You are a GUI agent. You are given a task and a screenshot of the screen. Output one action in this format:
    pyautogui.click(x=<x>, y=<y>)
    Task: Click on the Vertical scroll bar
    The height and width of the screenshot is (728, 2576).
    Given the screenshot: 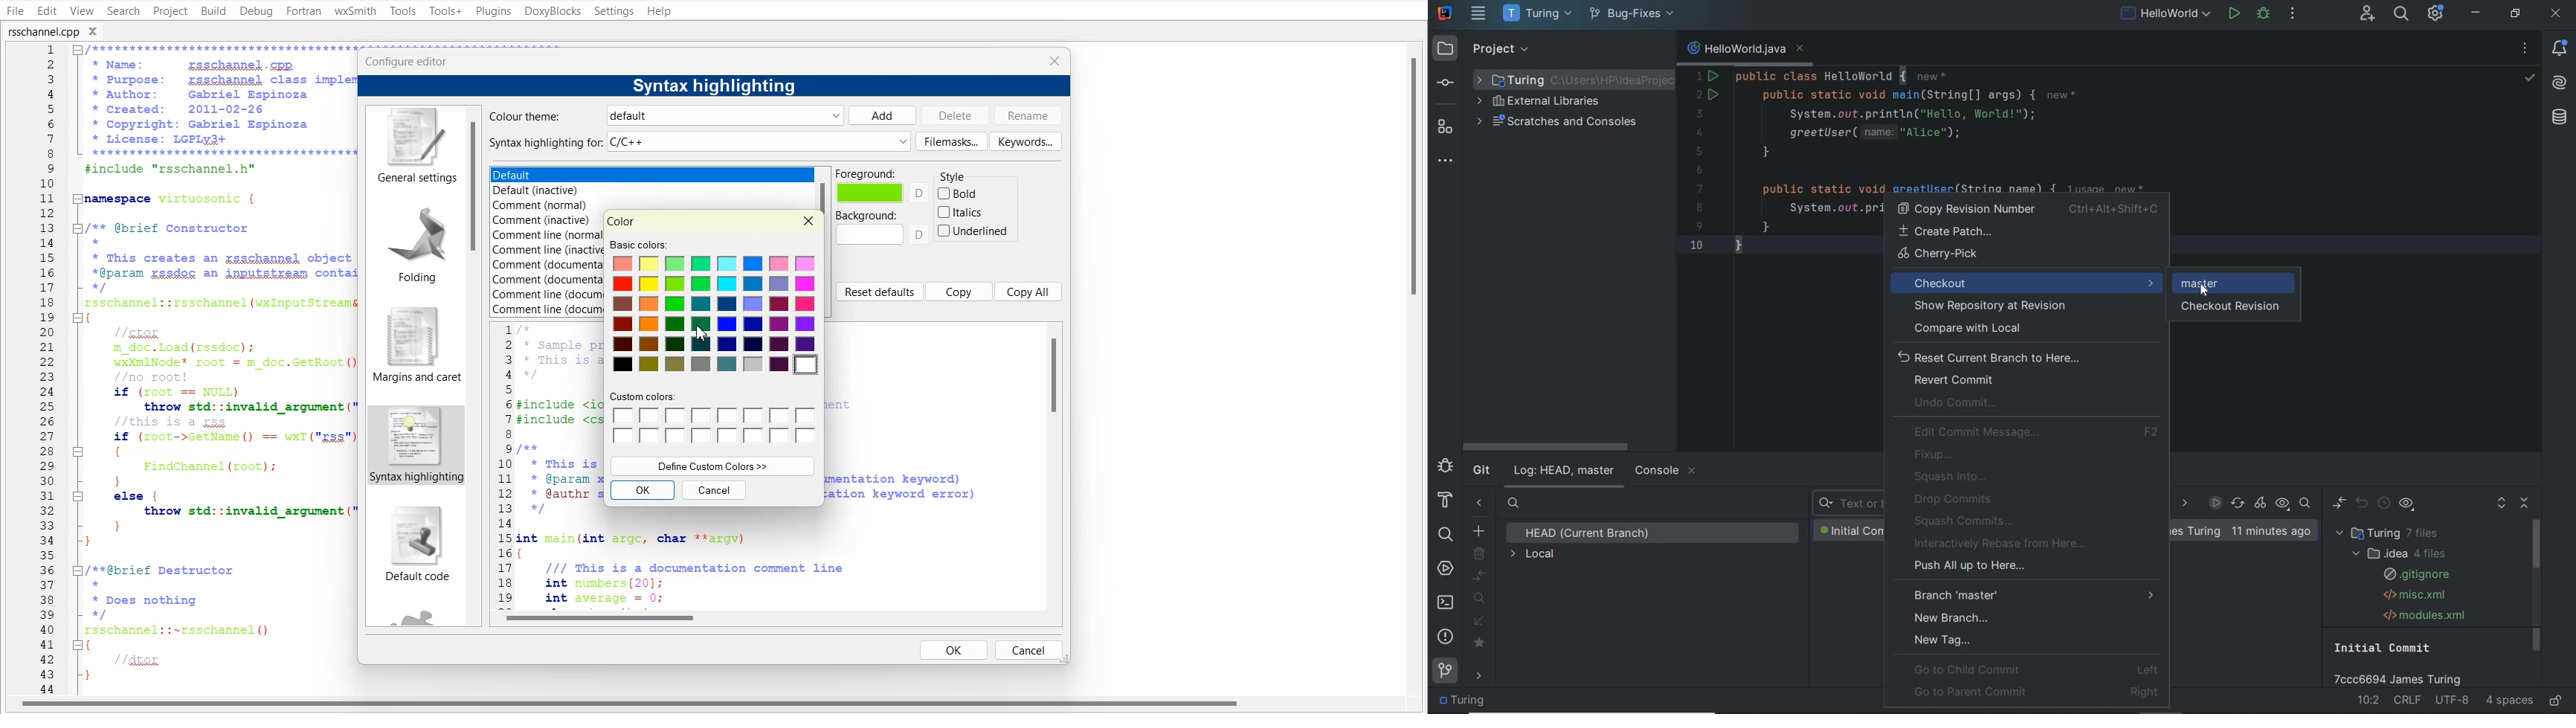 What is the action you would take?
    pyautogui.click(x=475, y=366)
    